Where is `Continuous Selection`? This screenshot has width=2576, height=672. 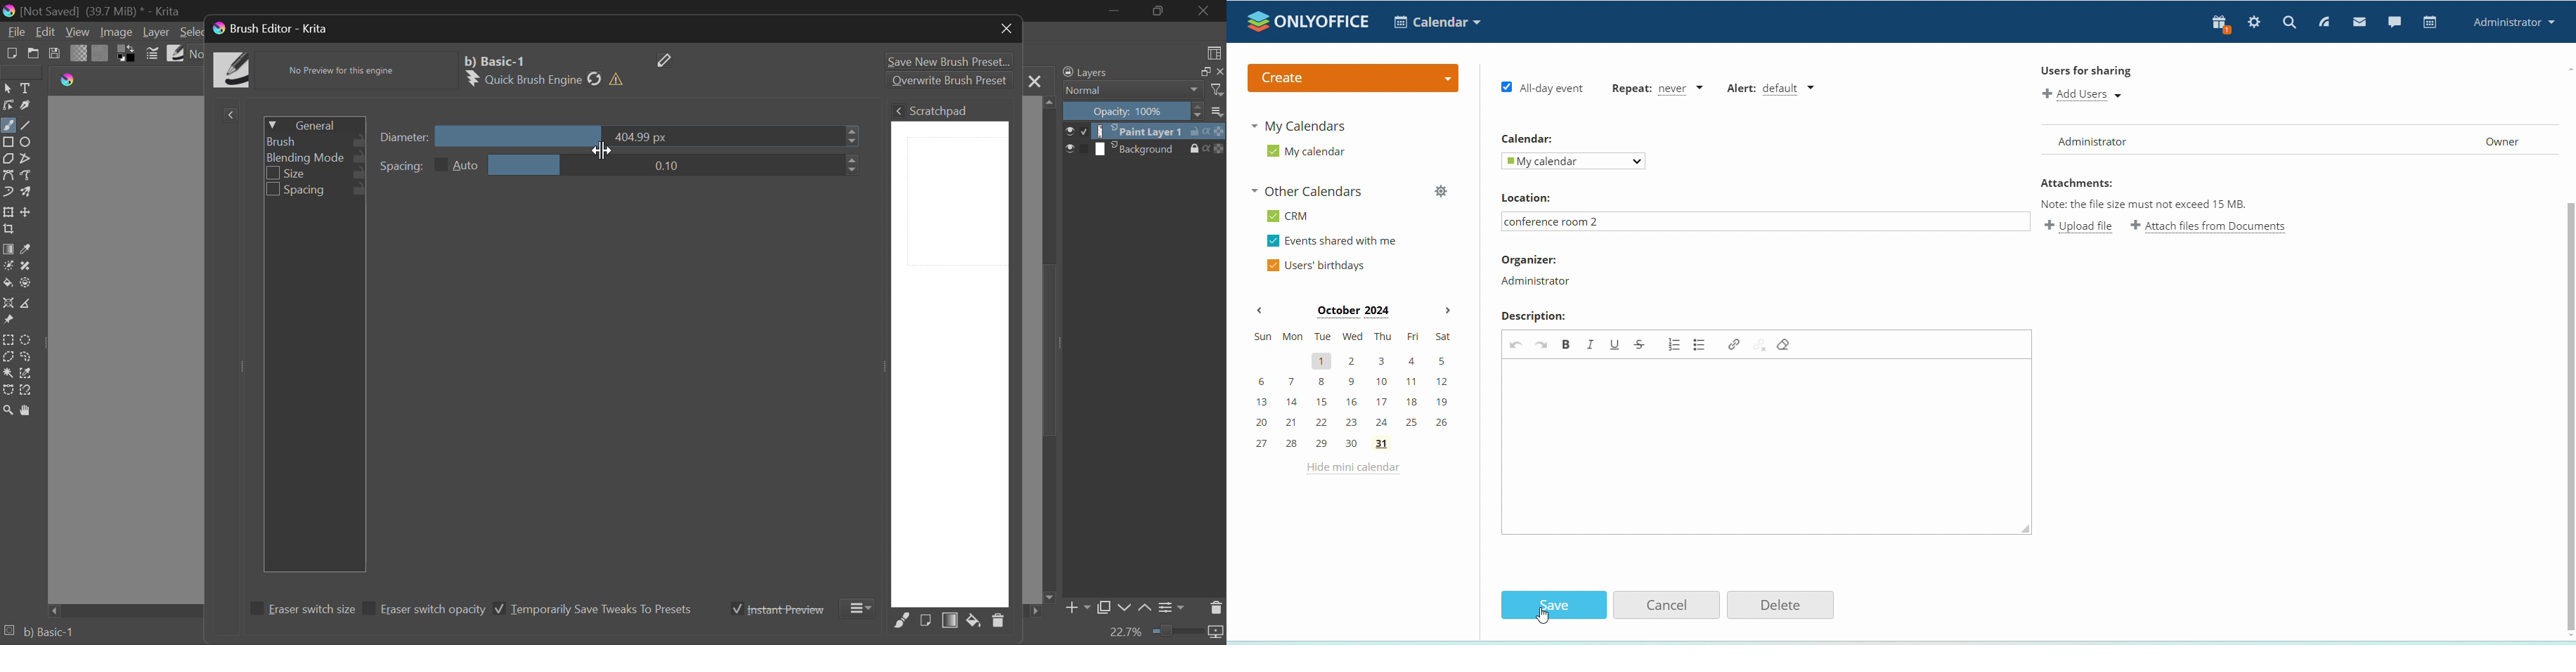 Continuous Selection is located at coordinates (8, 374).